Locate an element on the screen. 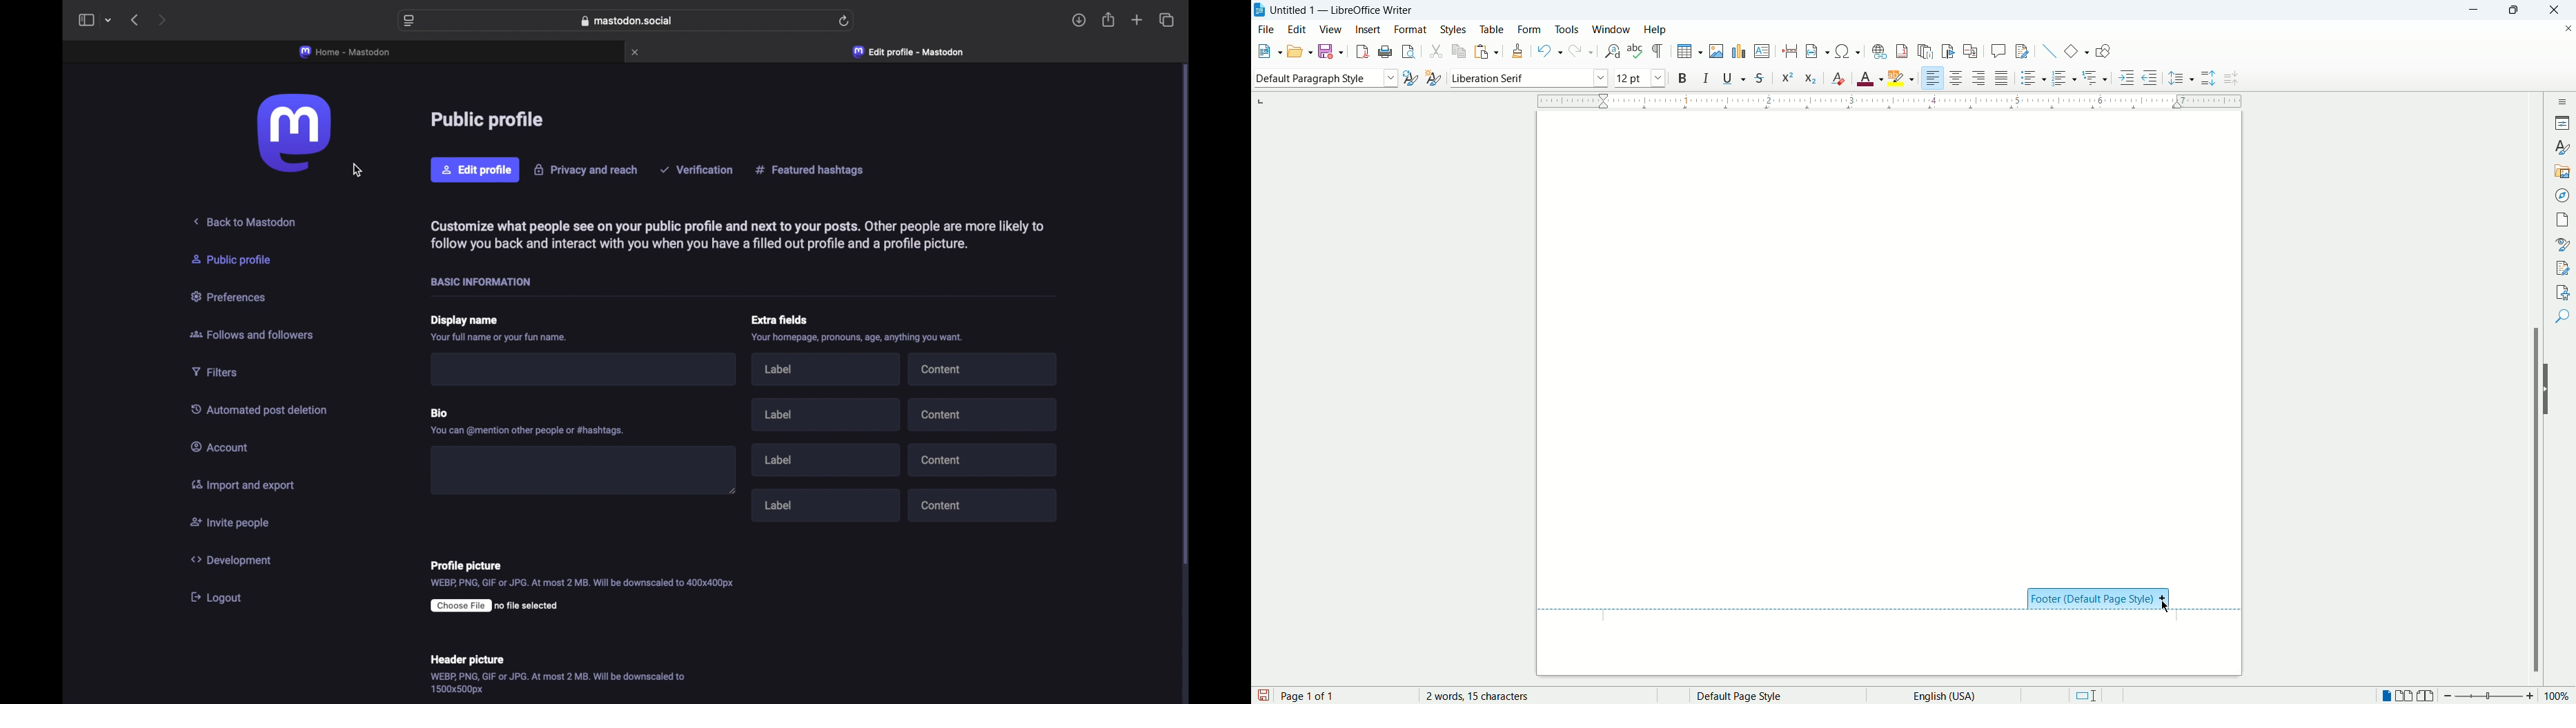 The height and width of the screenshot is (728, 2576). track changes is located at coordinates (2022, 52).